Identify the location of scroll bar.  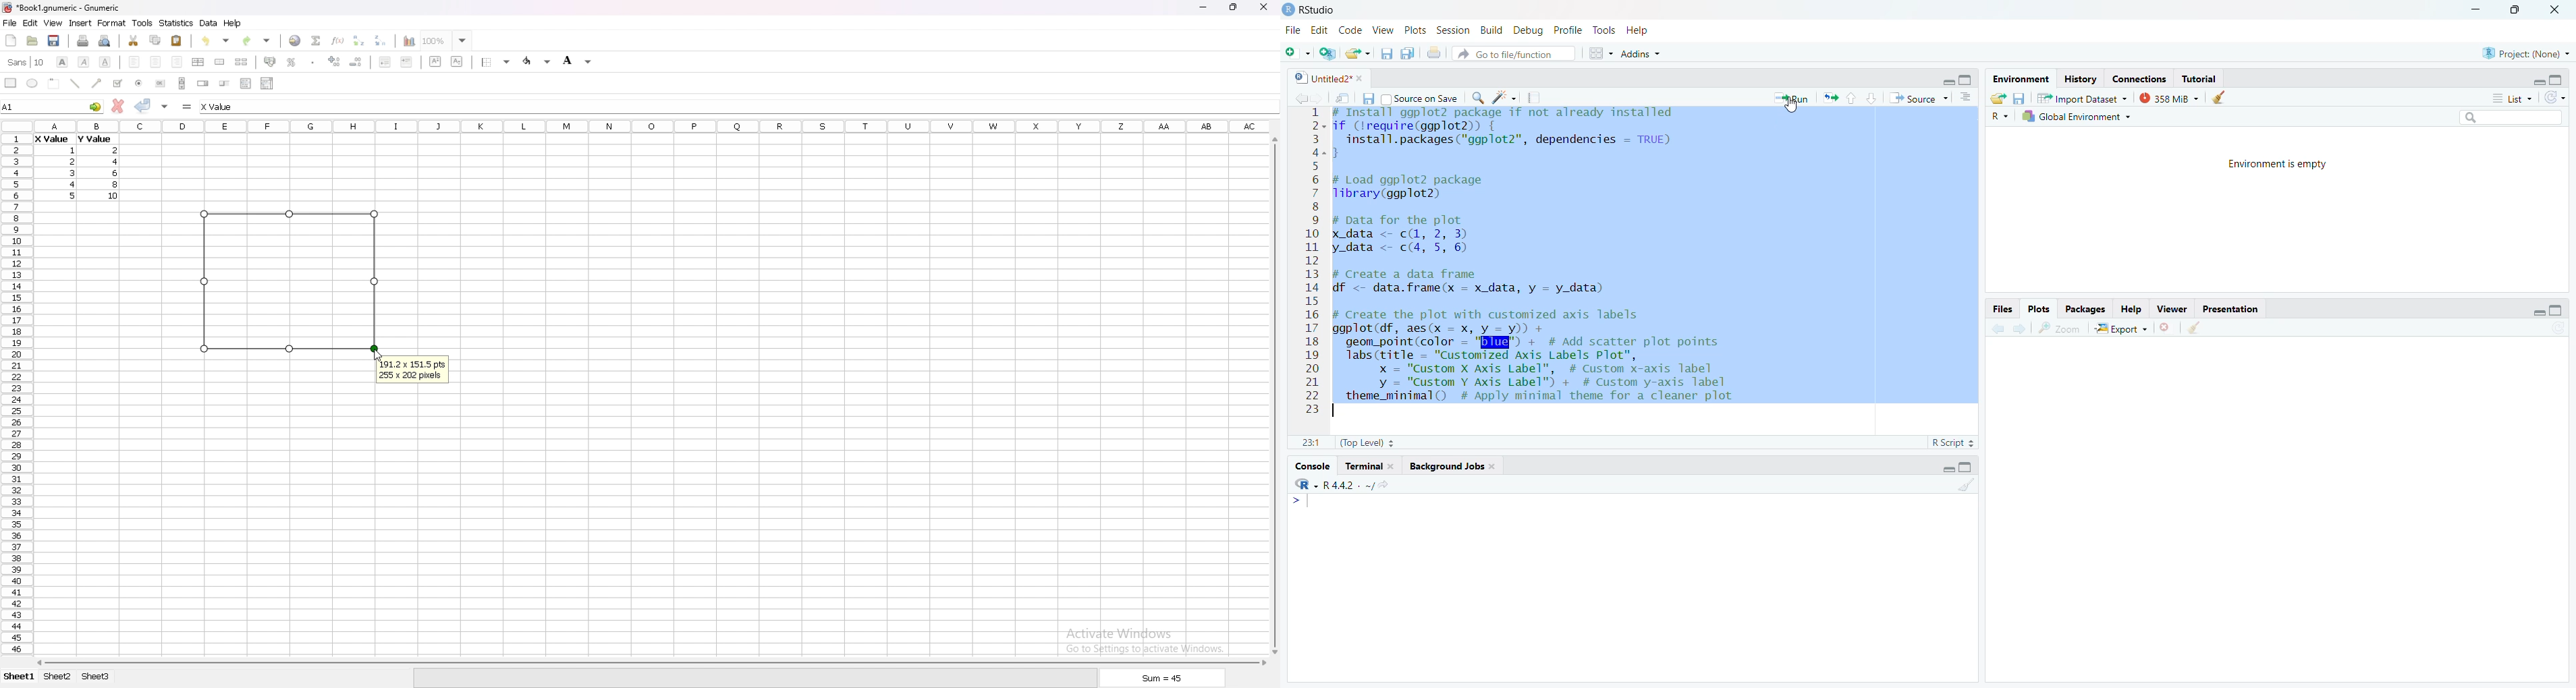
(1273, 395).